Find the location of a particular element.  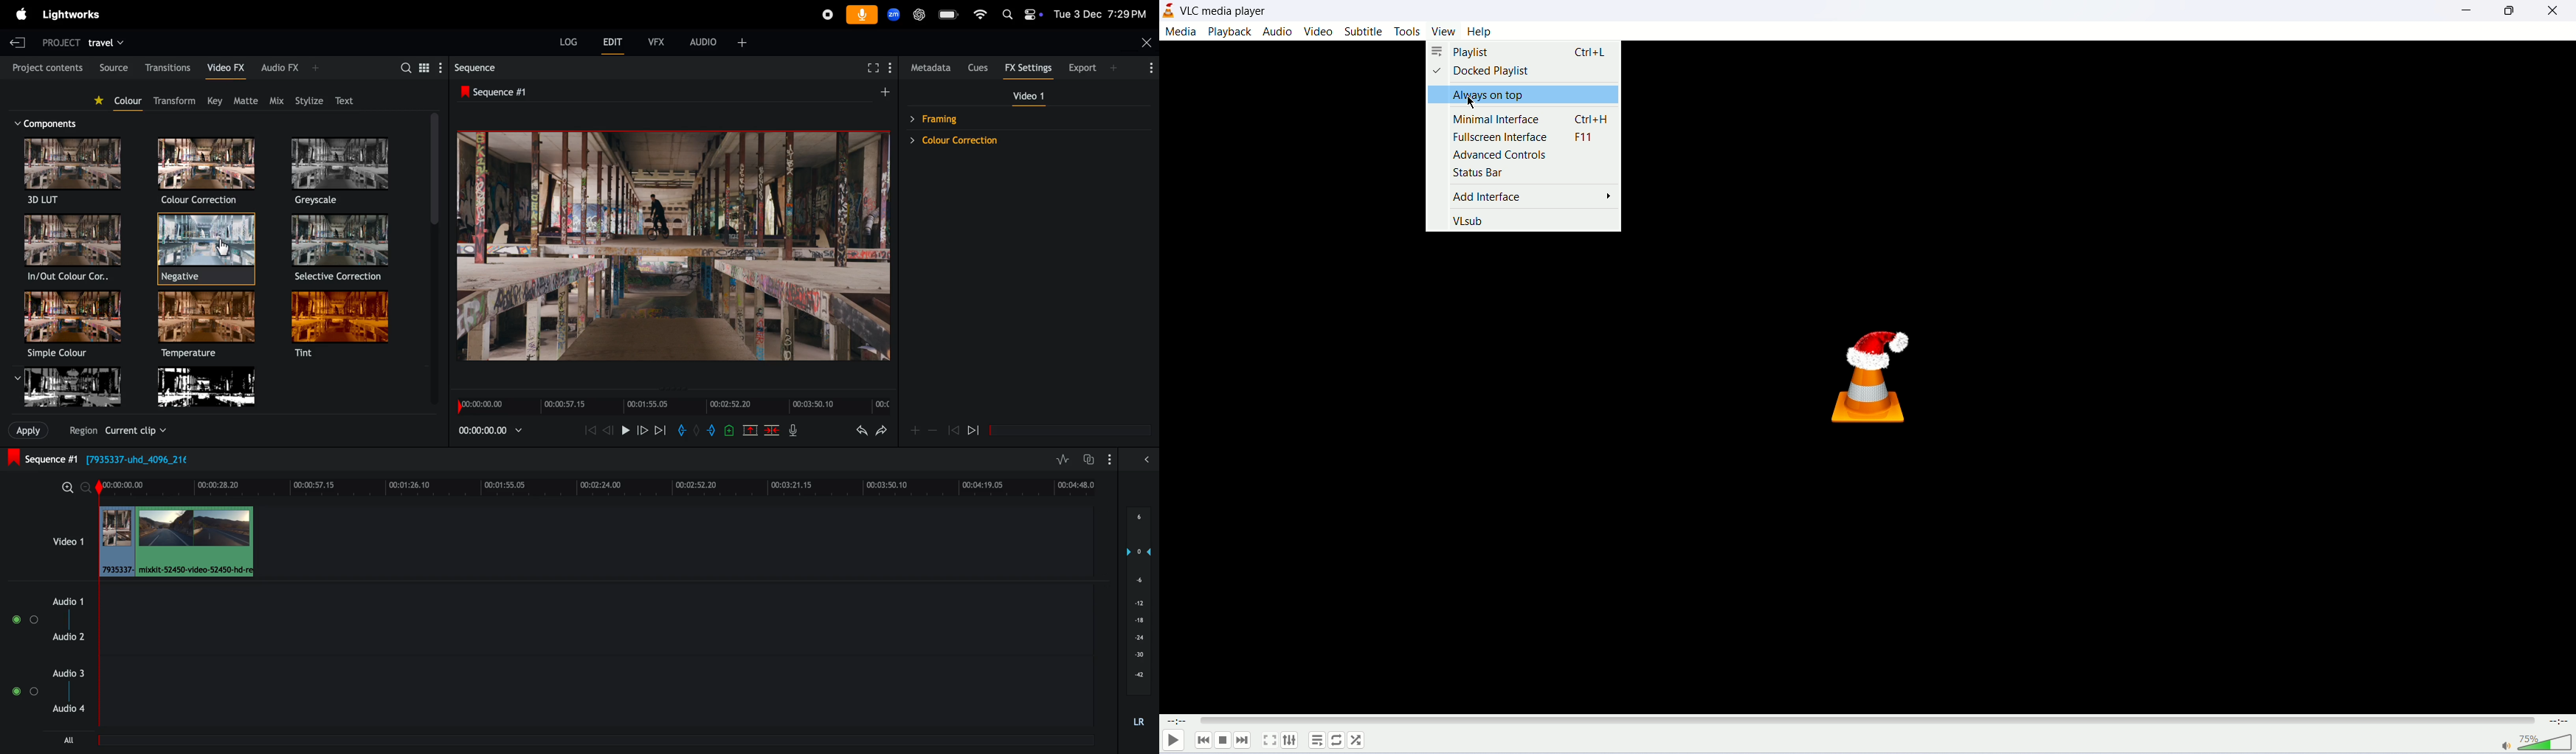

add in is located at coordinates (682, 431).